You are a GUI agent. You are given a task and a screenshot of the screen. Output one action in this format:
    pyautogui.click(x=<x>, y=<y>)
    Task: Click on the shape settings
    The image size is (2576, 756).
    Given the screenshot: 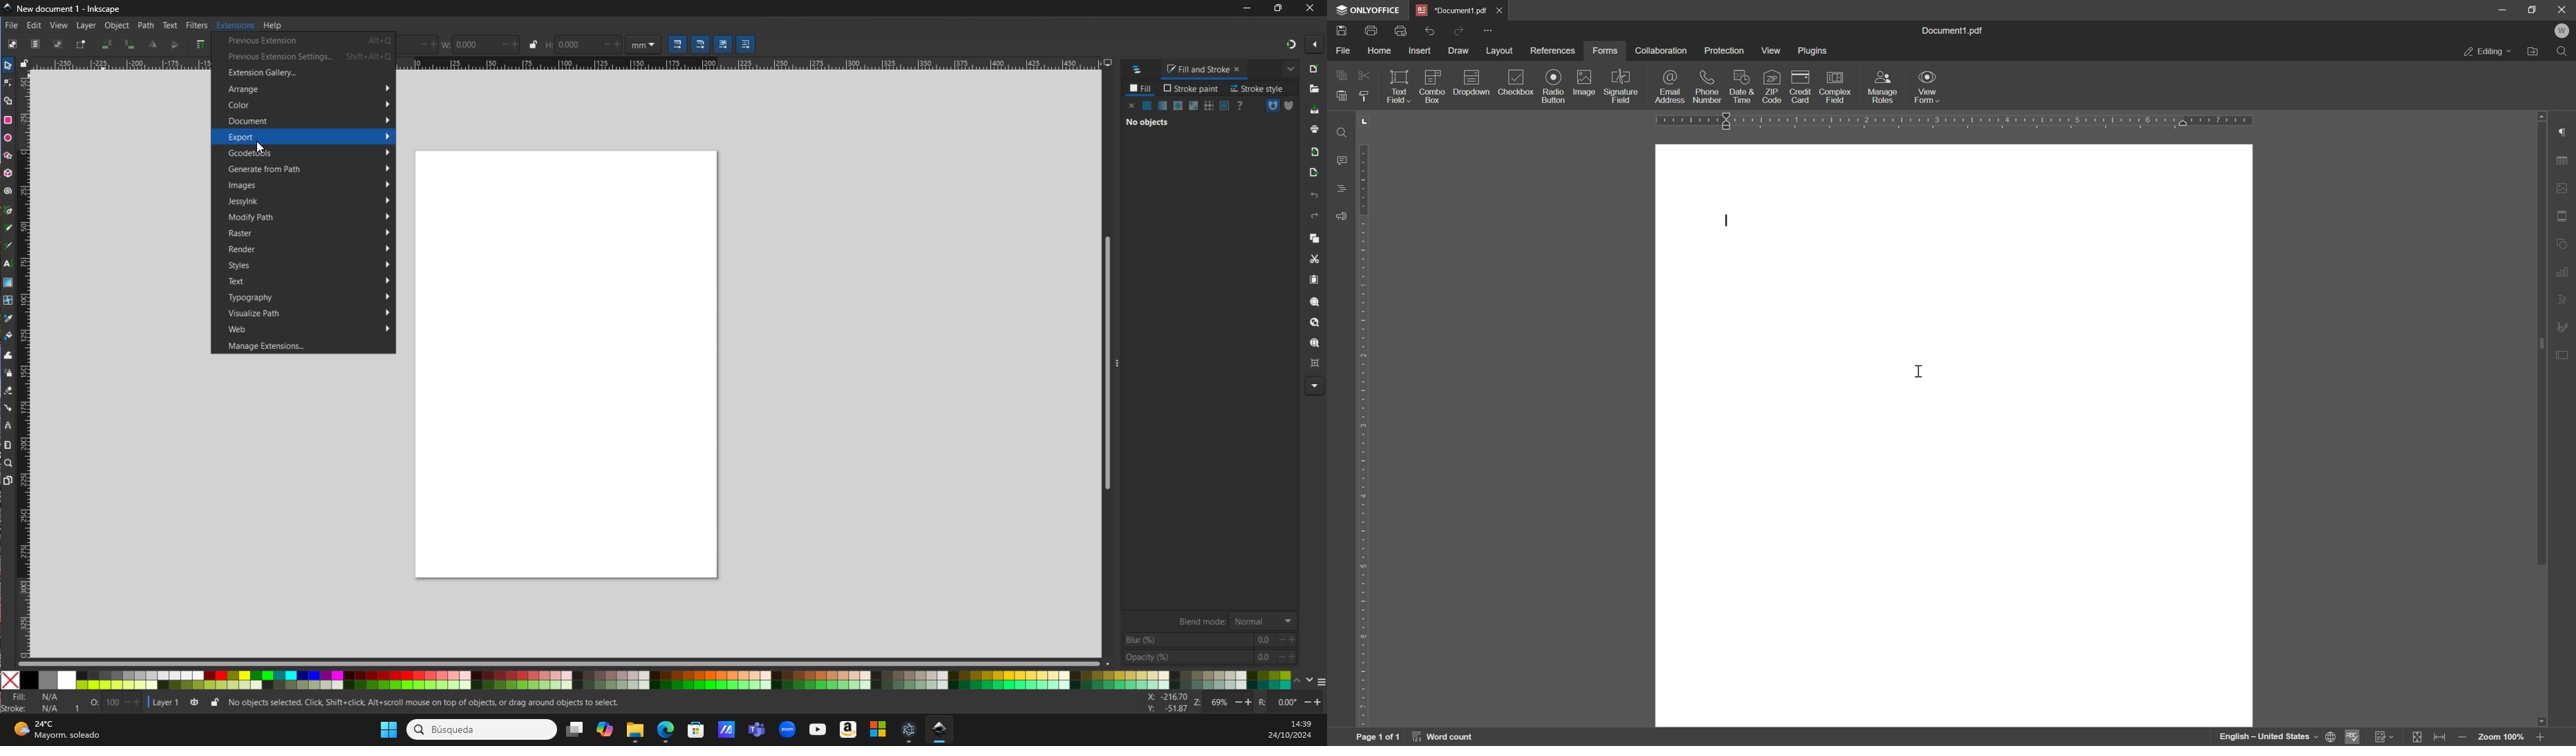 What is the action you would take?
    pyautogui.click(x=2563, y=245)
    